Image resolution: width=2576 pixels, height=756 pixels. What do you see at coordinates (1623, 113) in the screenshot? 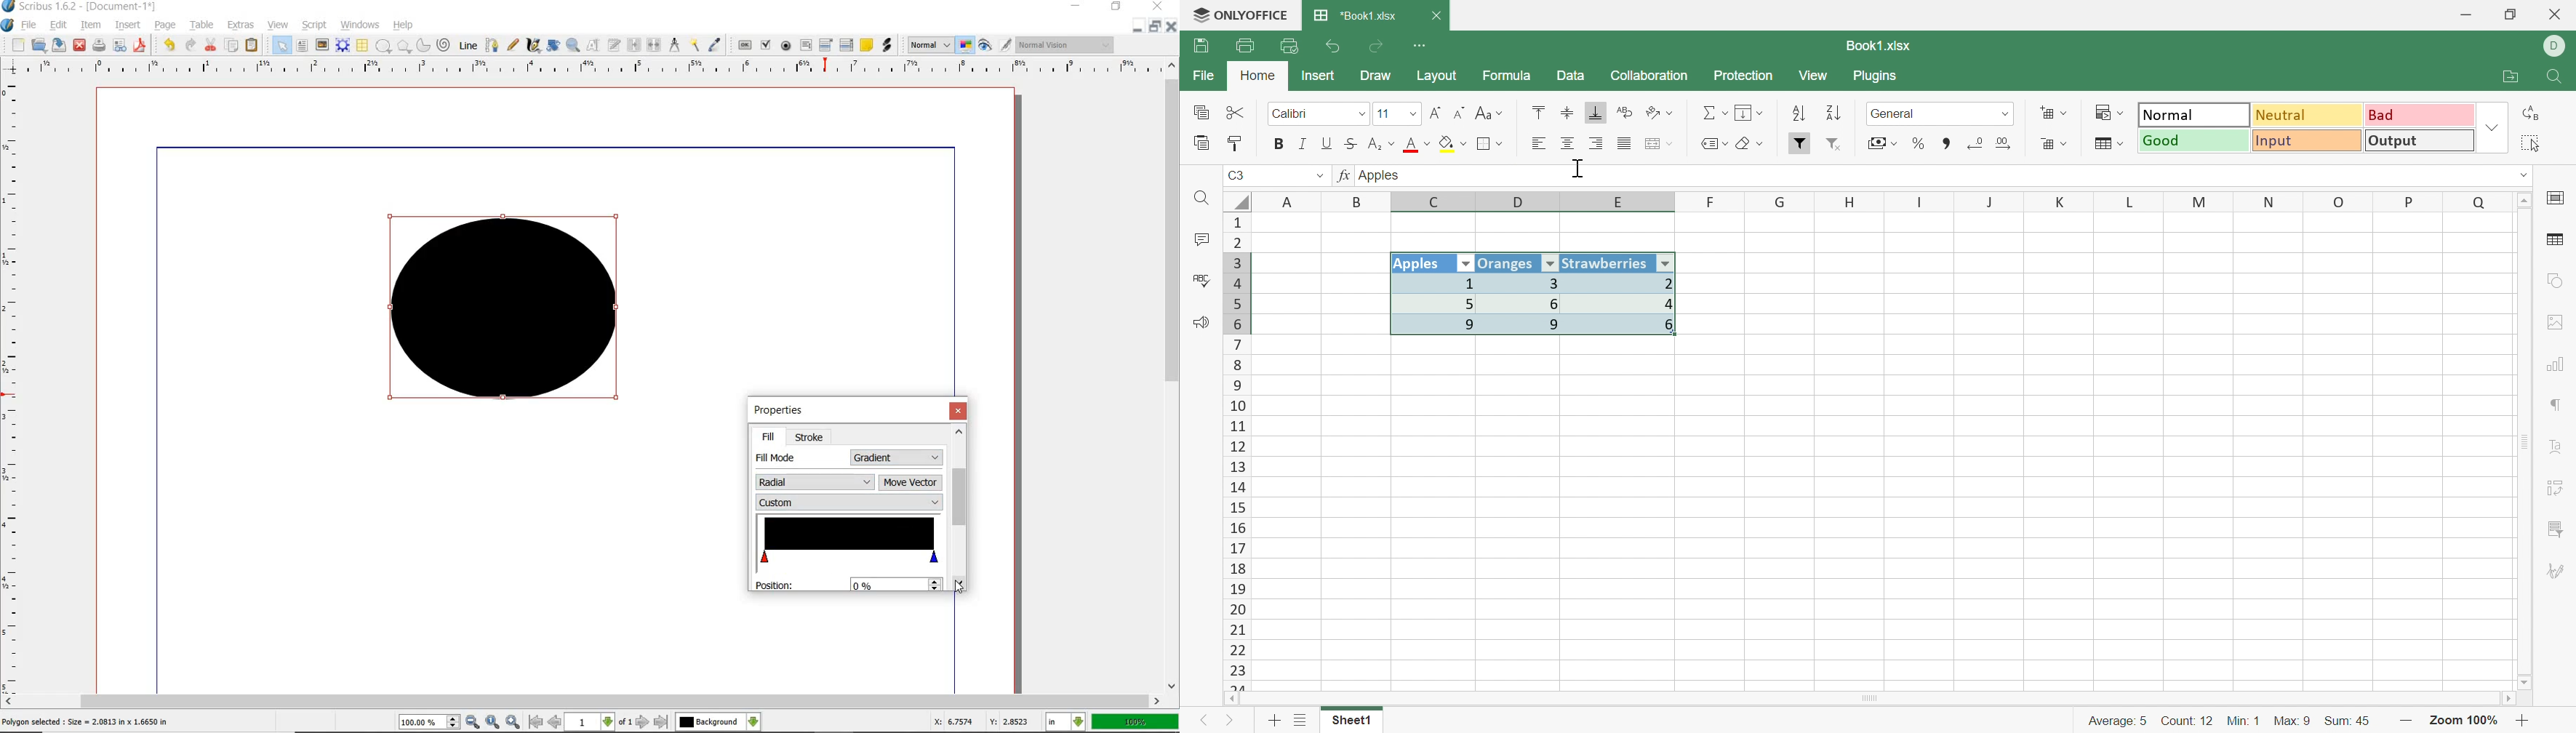
I see `Wrap Text` at bounding box center [1623, 113].